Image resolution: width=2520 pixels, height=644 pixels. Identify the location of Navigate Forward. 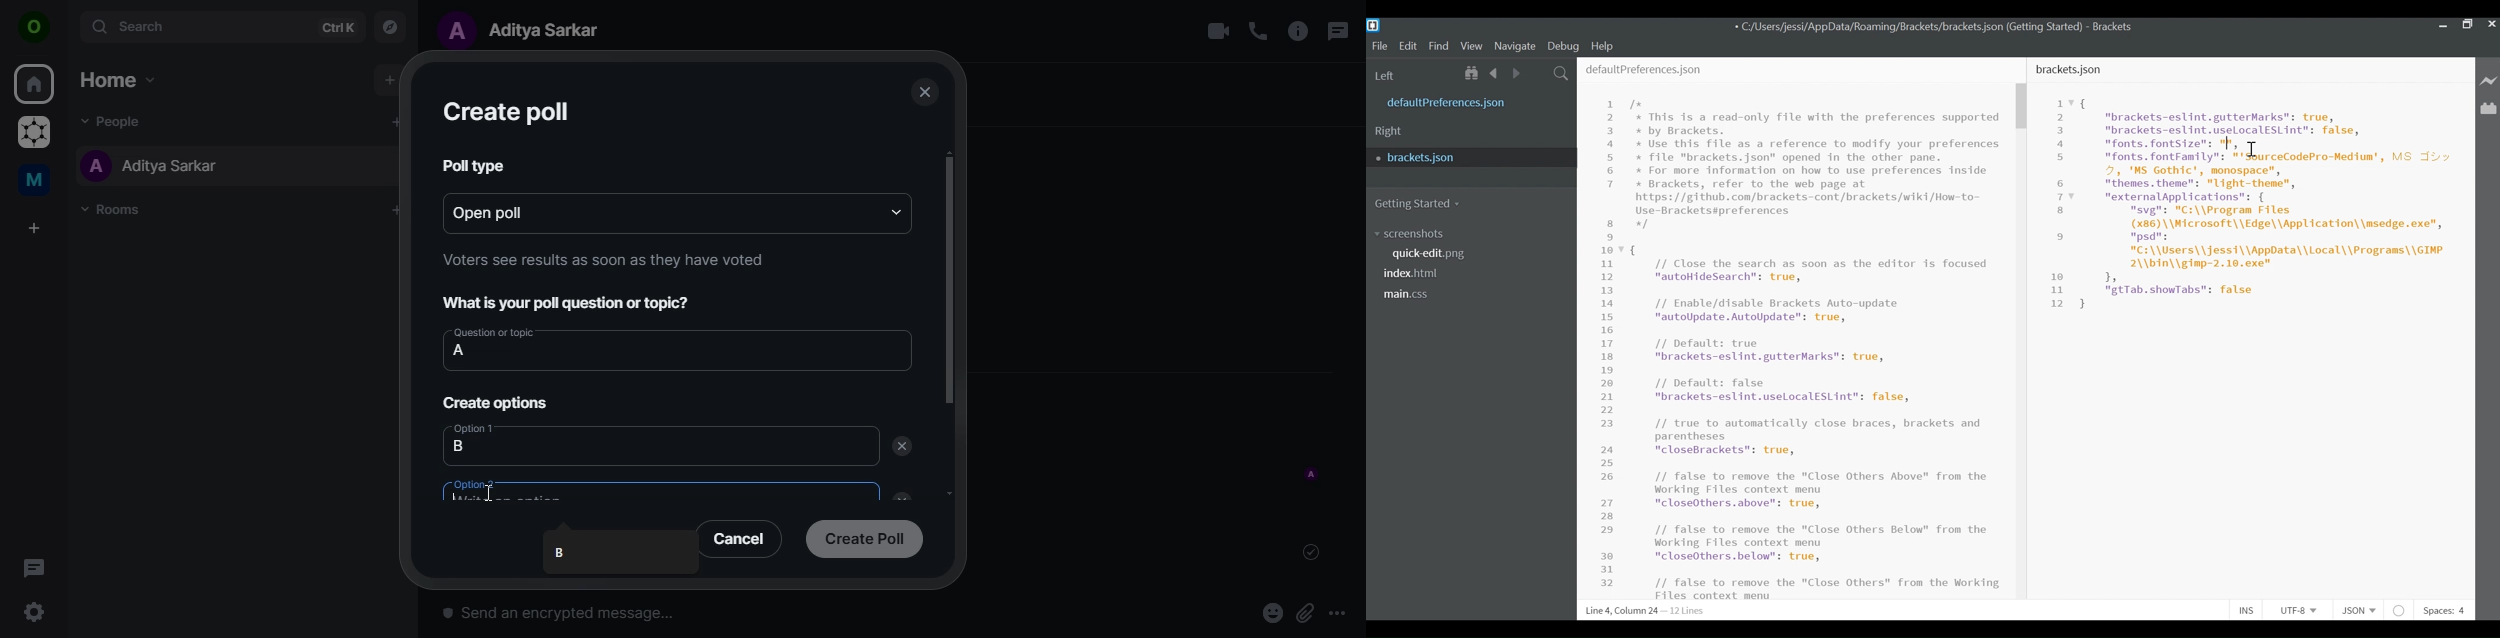
(1517, 73).